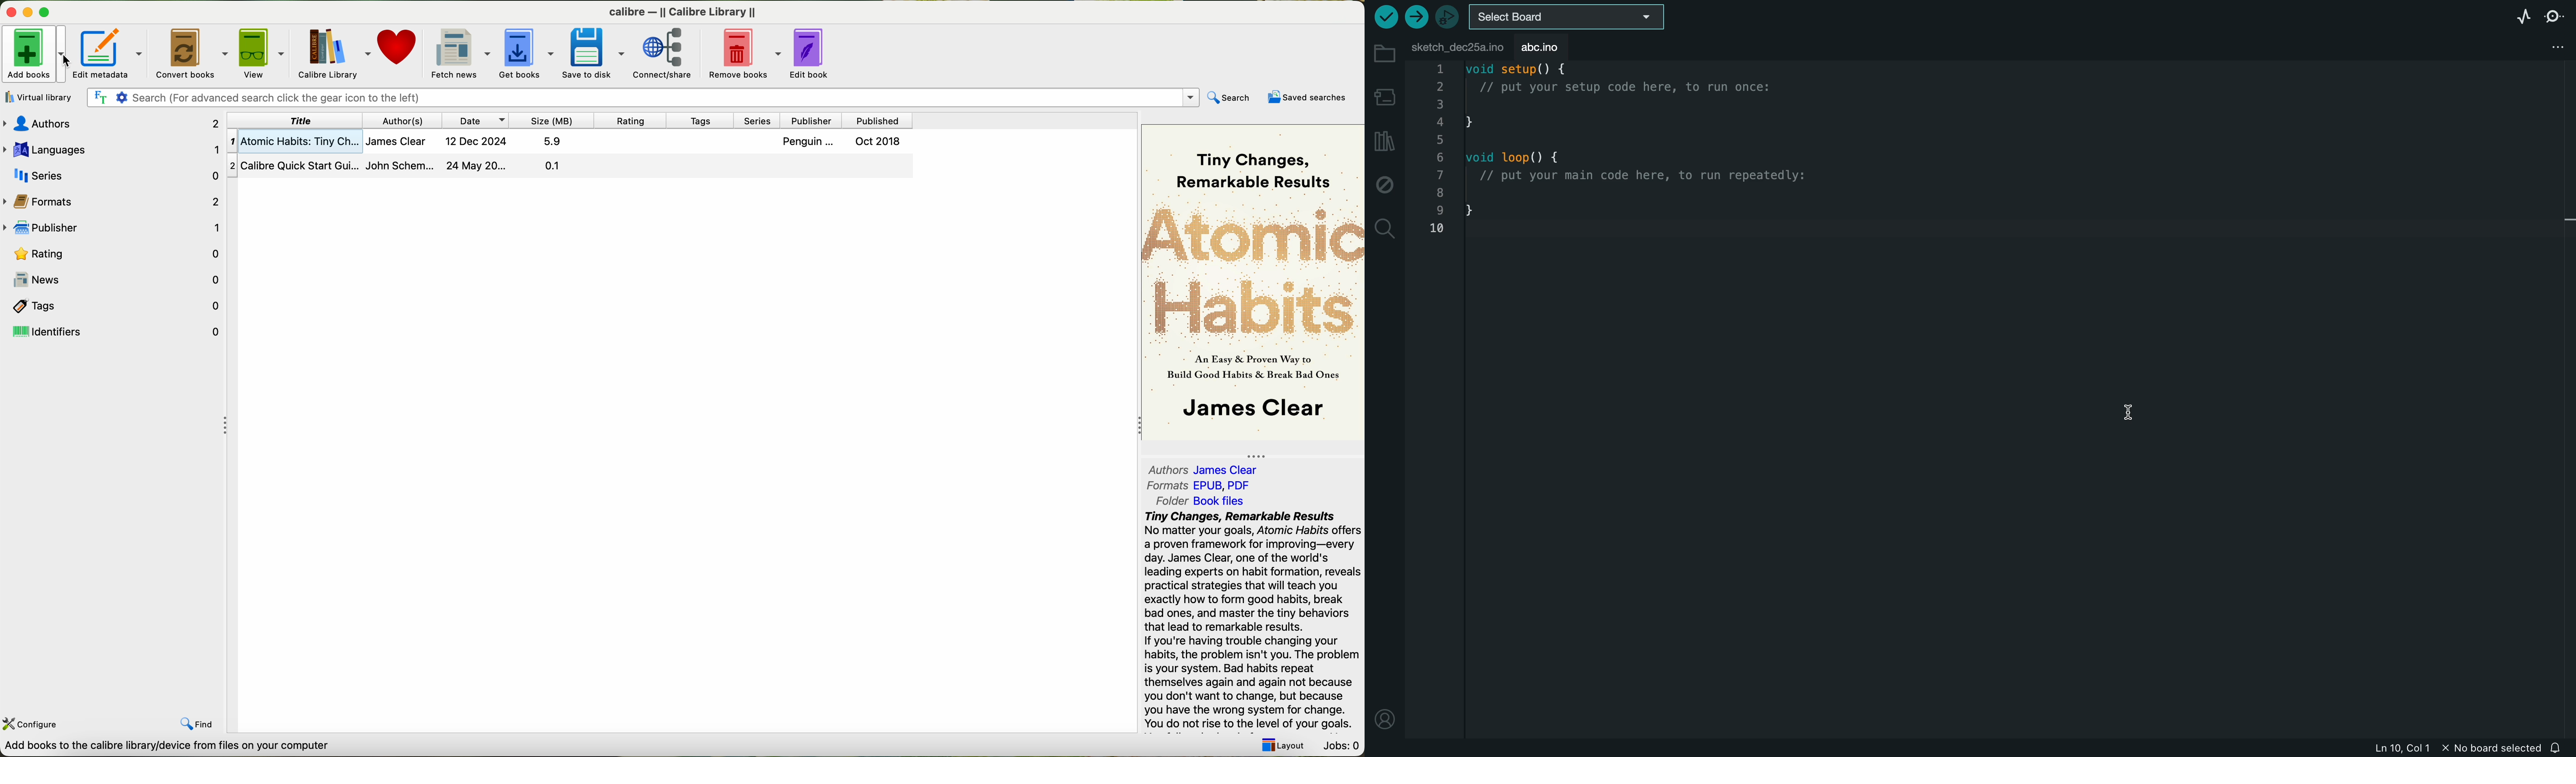  I want to click on get books, so click(524, 53).